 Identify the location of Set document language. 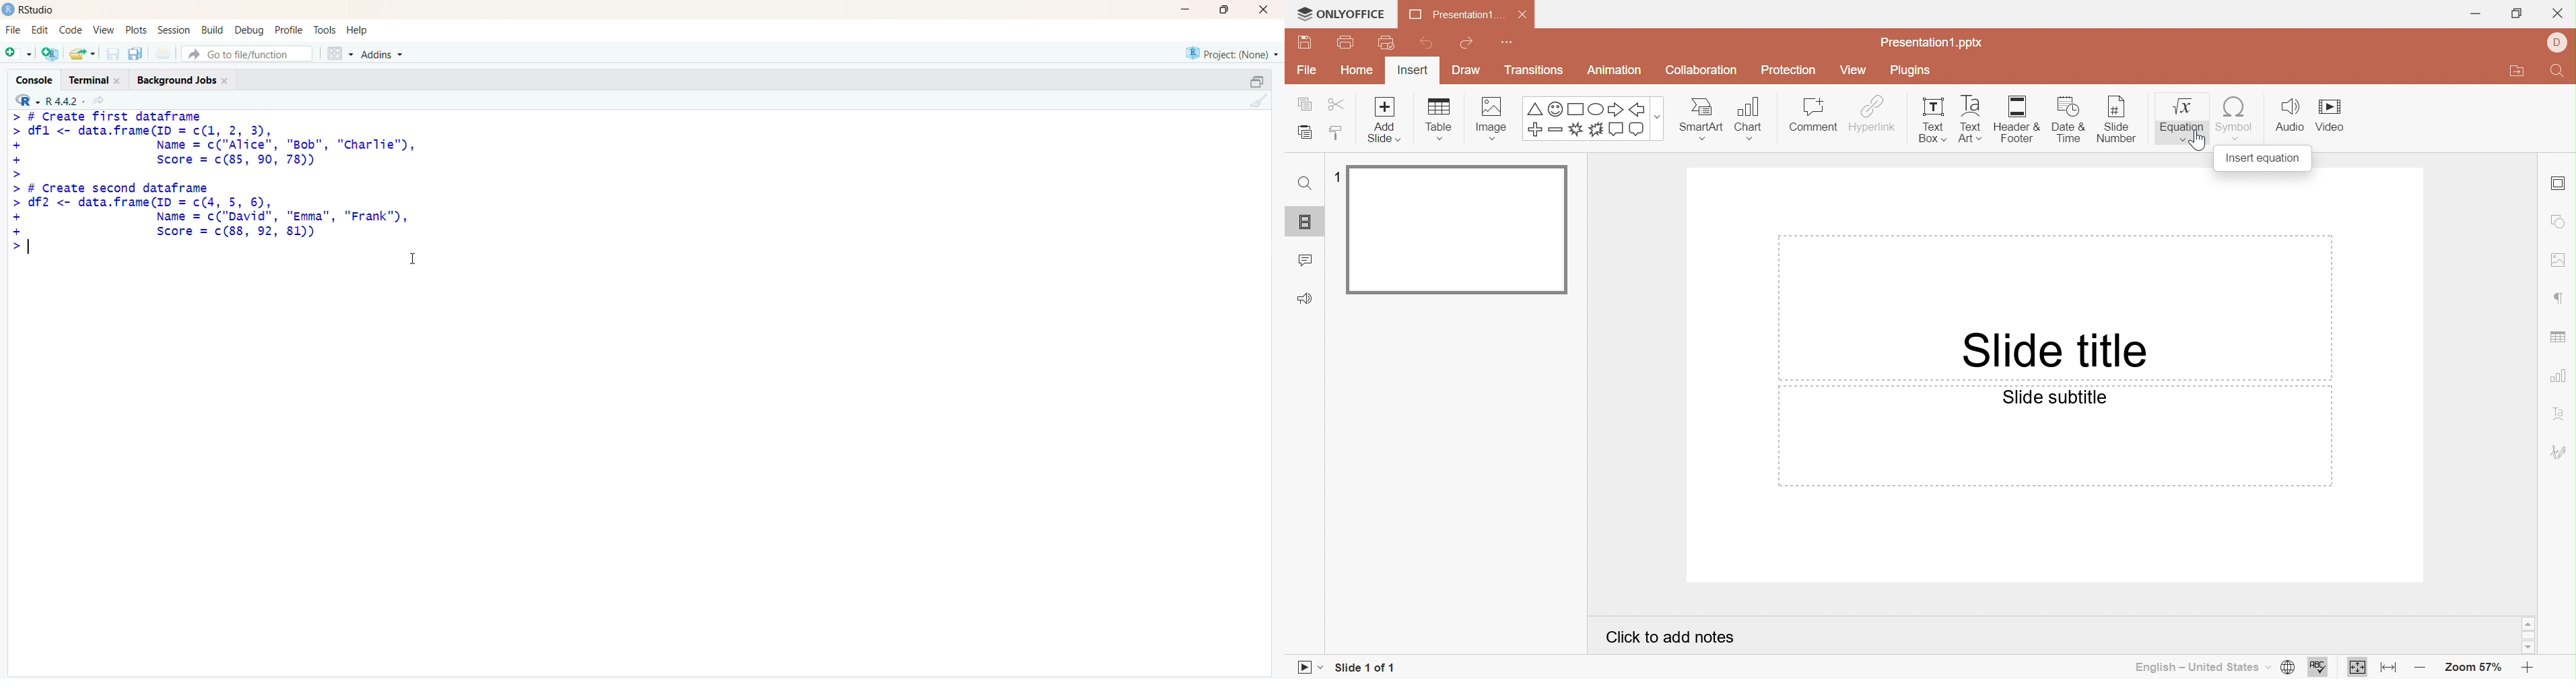
(2288, 668).